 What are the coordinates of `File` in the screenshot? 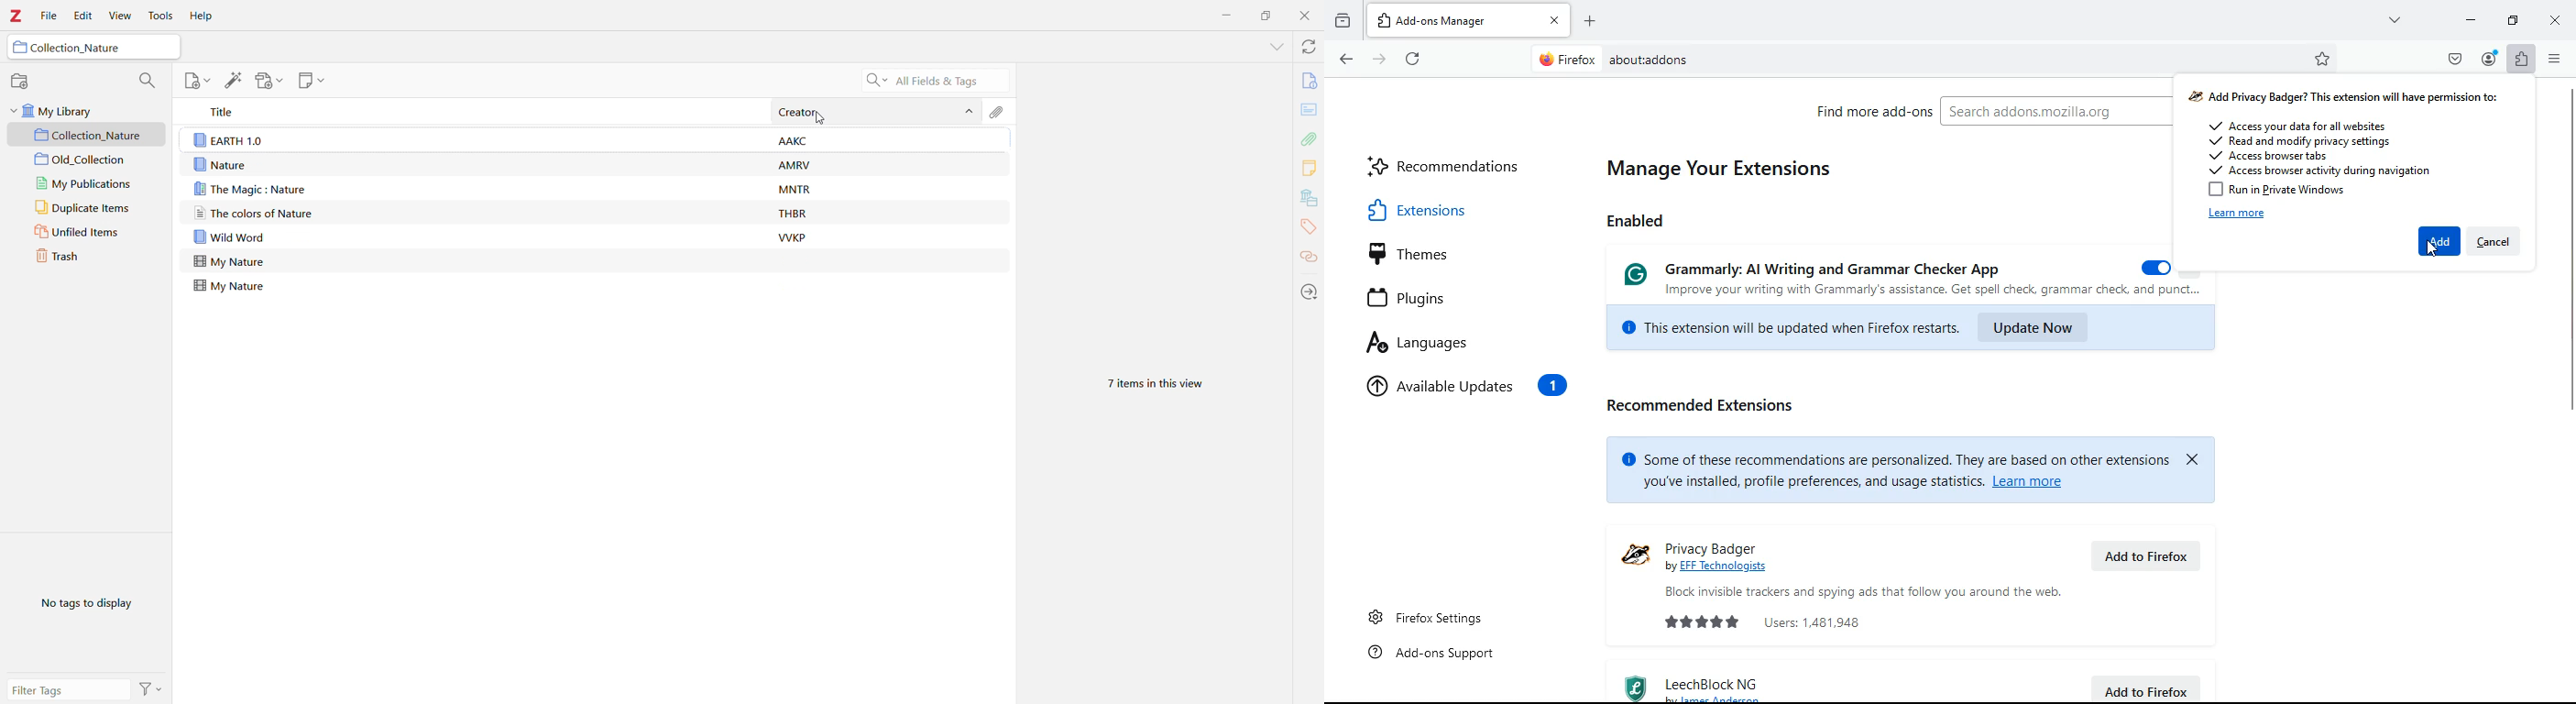 It's located at (49, 16).